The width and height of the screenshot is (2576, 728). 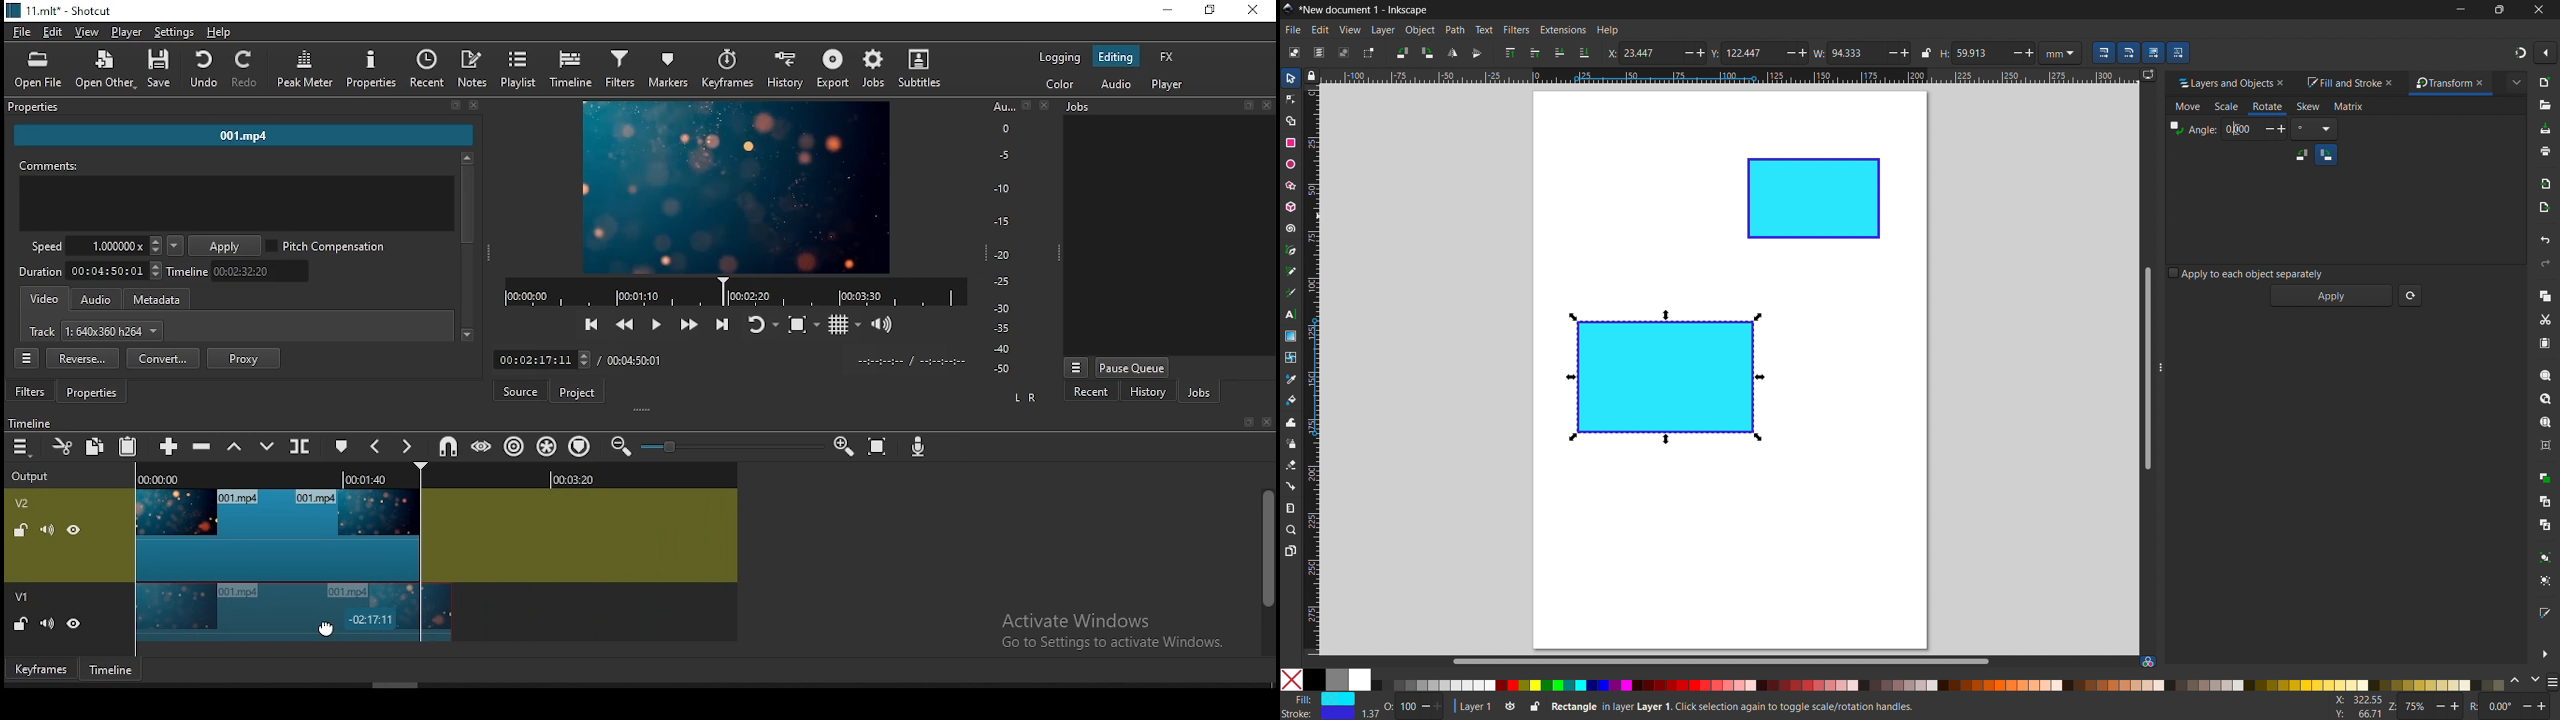 I want to click on keyframes, so click(x=730, y=70).